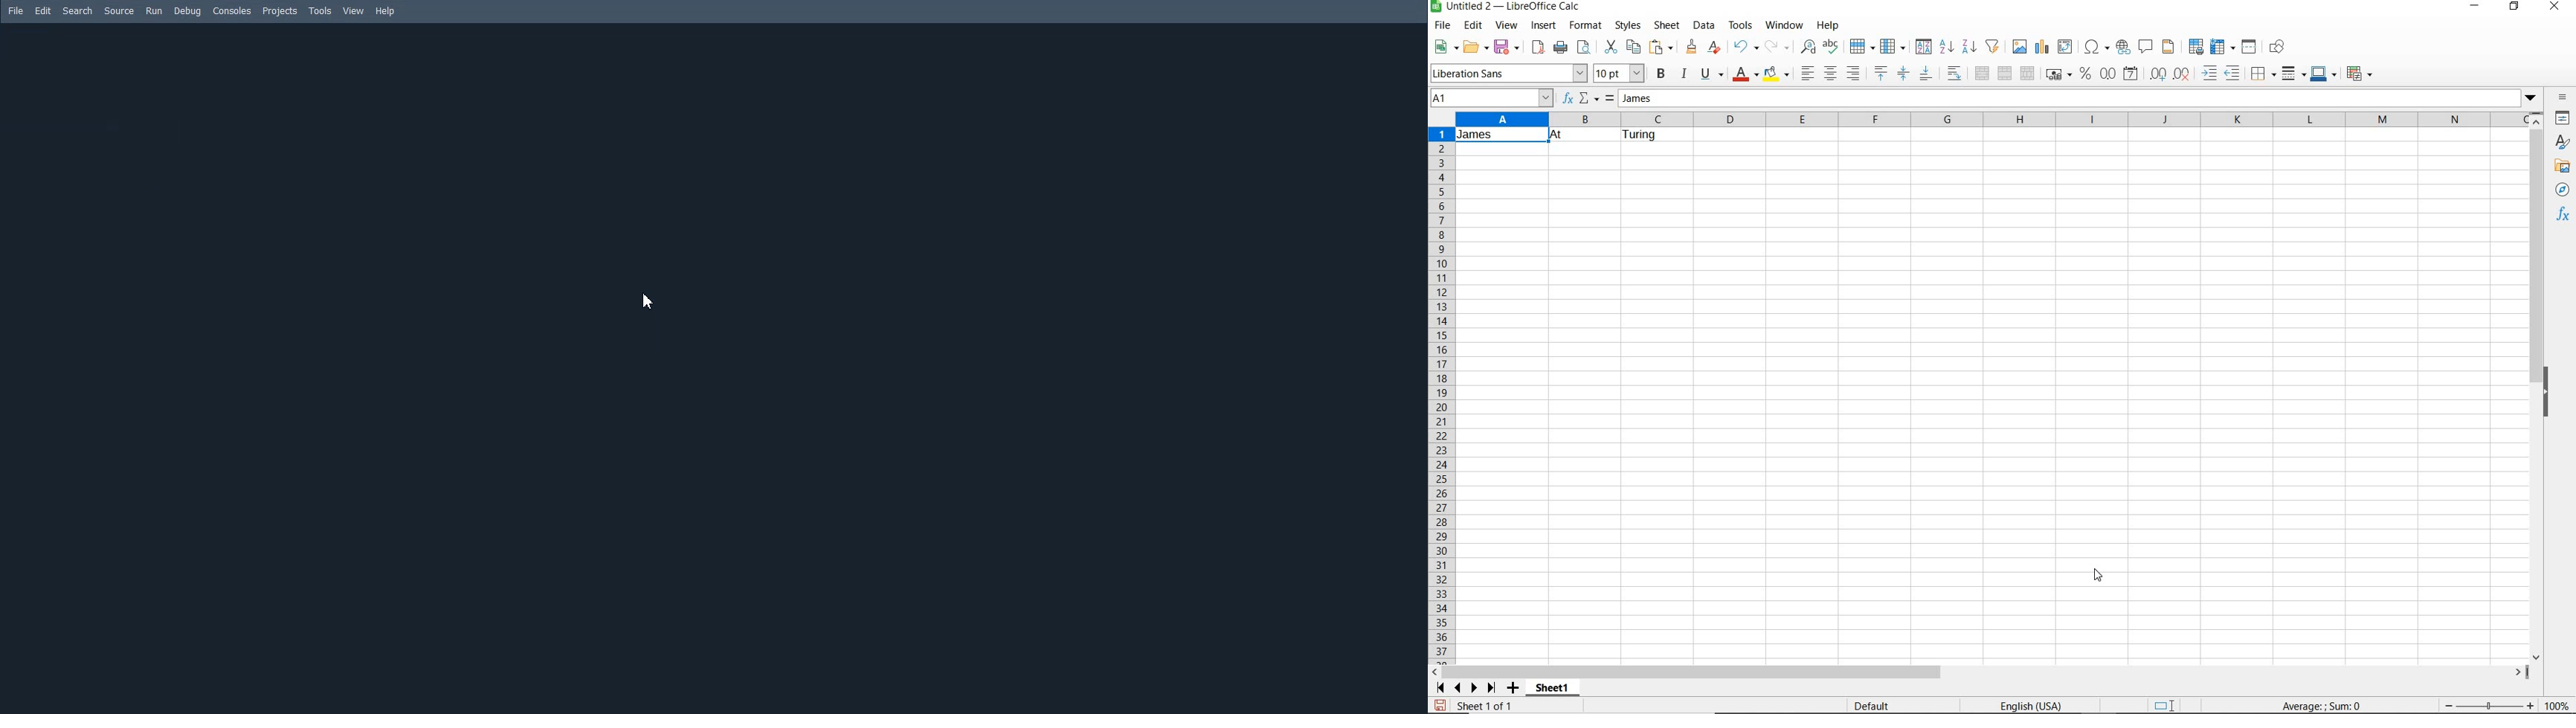 The height and width of the screenshot is (728, 2576). What do you see at coordinates (1946, 47) in the screenshot?
I see `sort ascending` at bounding box center [1946, 47].